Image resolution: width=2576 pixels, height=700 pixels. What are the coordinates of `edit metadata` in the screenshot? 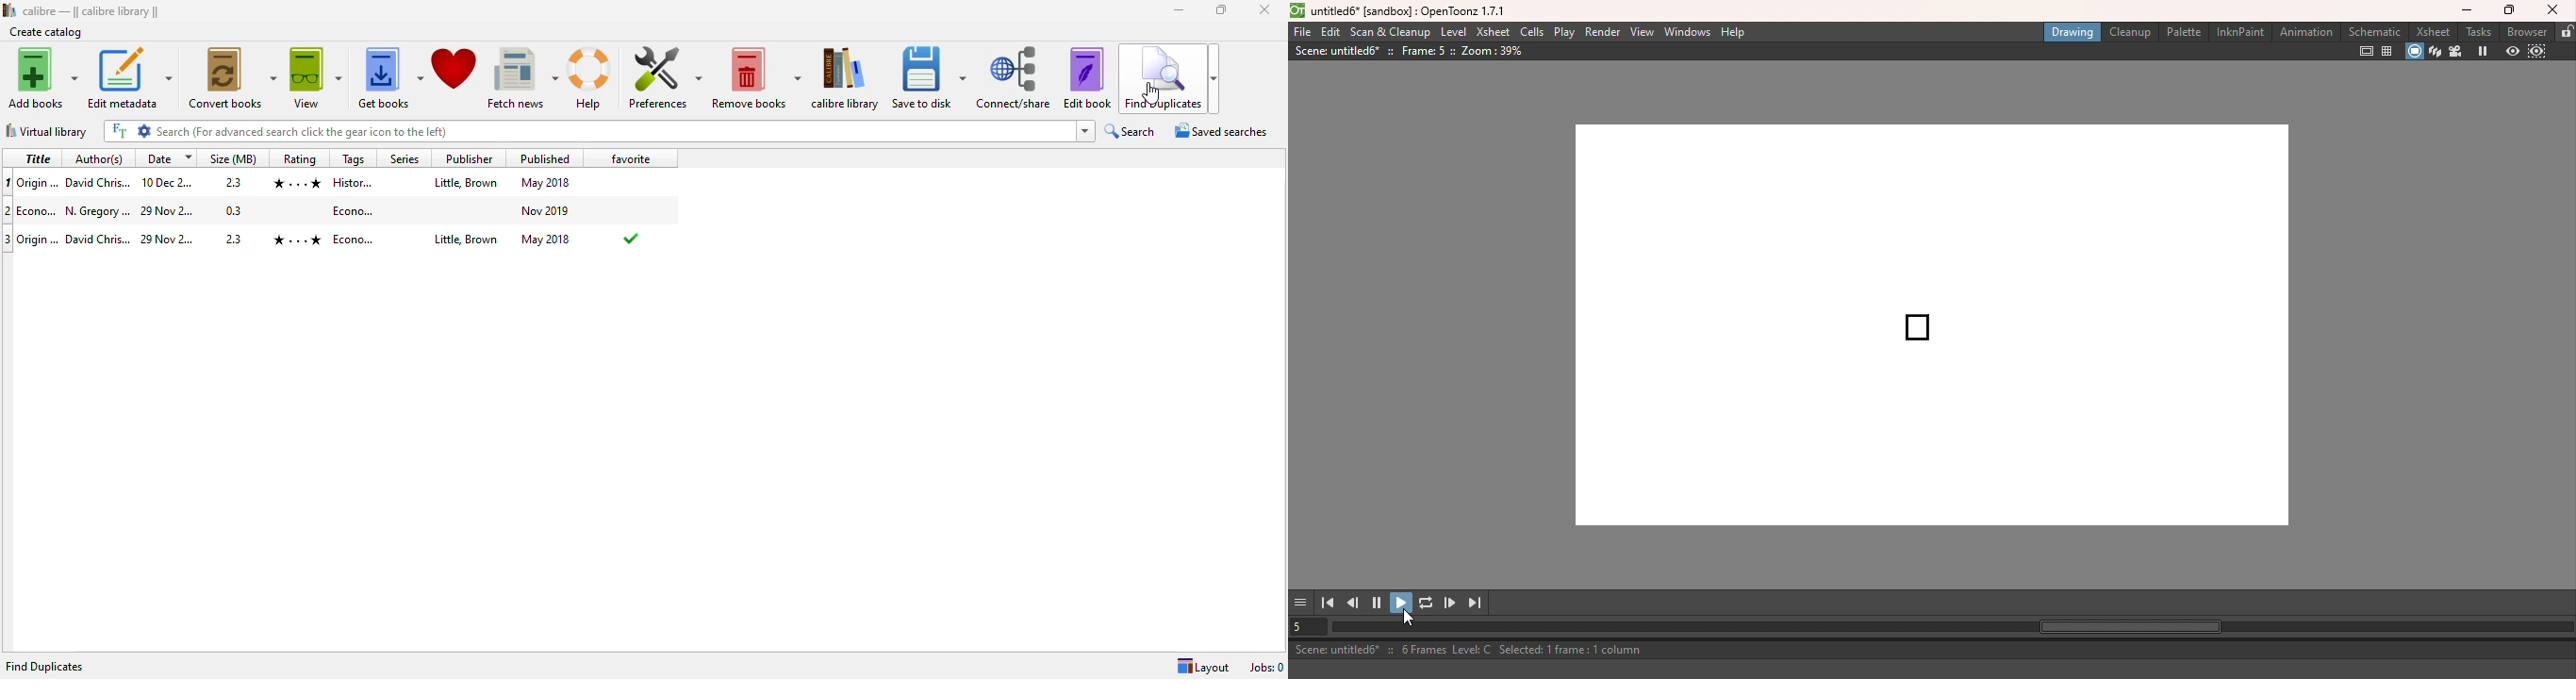 It's located at (131, 77).